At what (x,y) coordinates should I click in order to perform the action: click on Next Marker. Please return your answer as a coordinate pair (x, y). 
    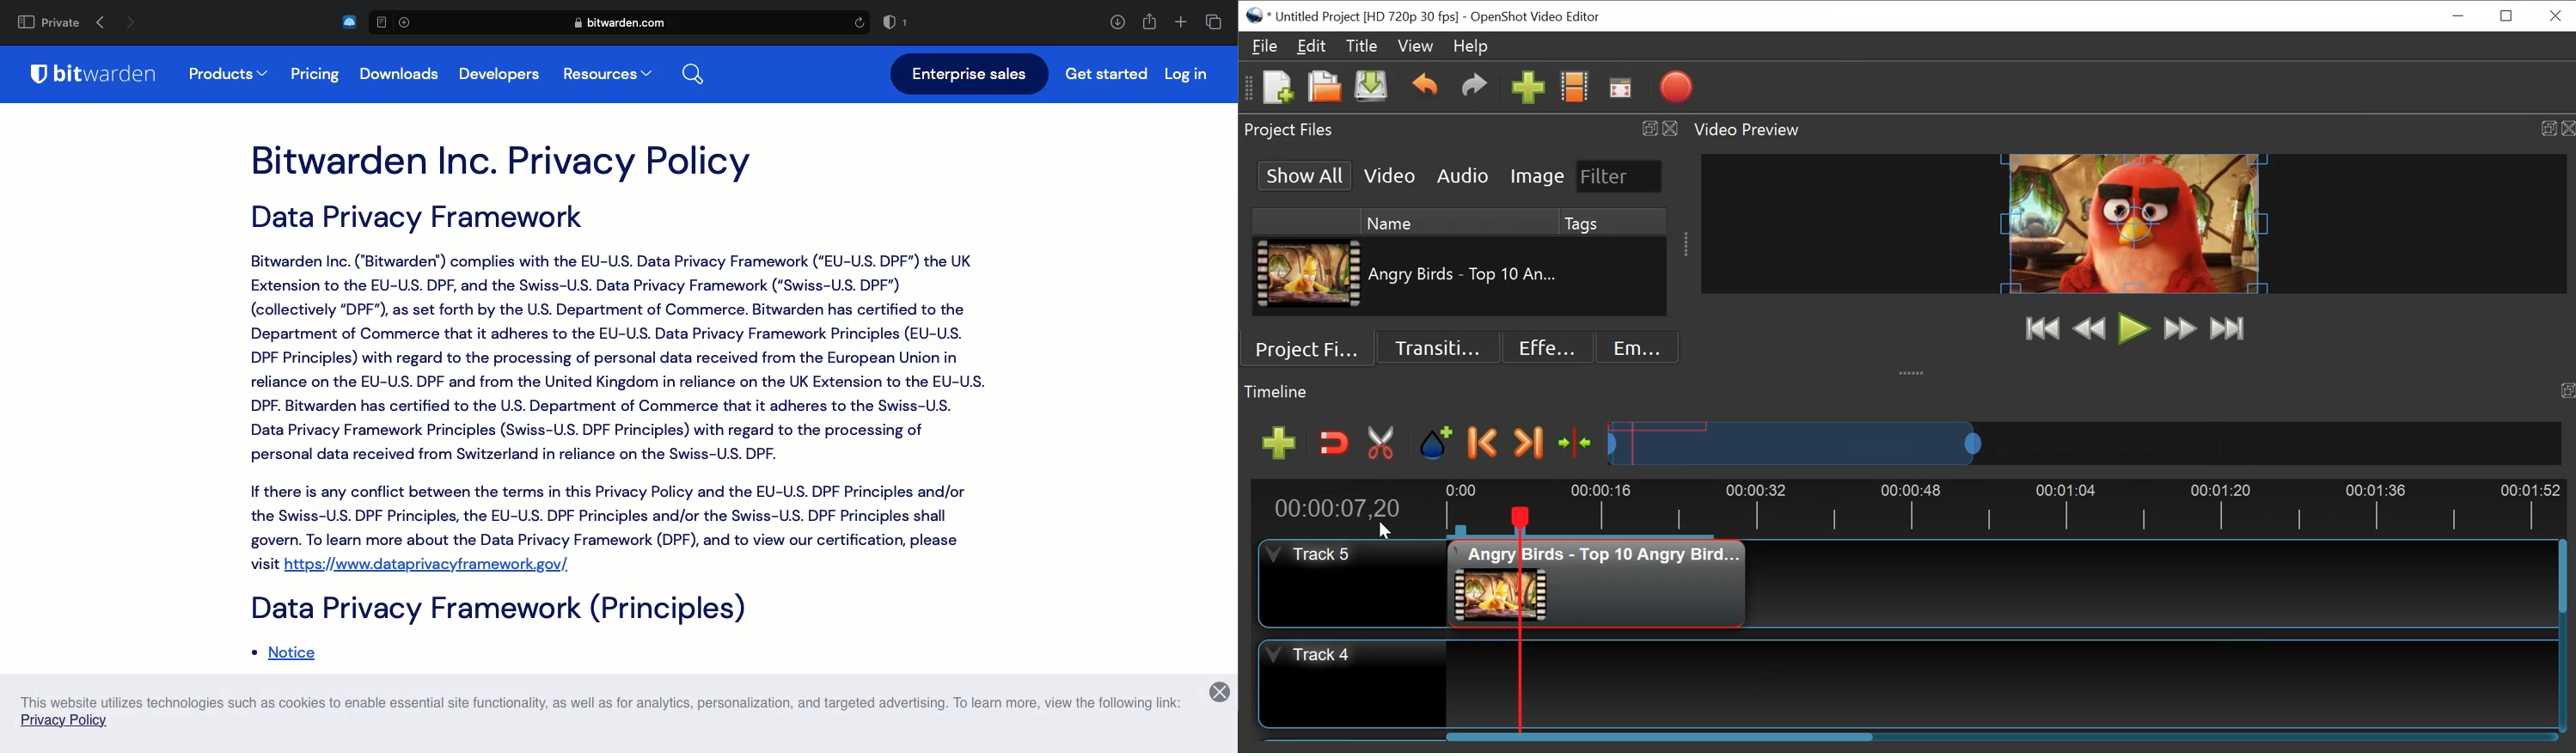
    Looking at the image, I should click on (1528, 442).